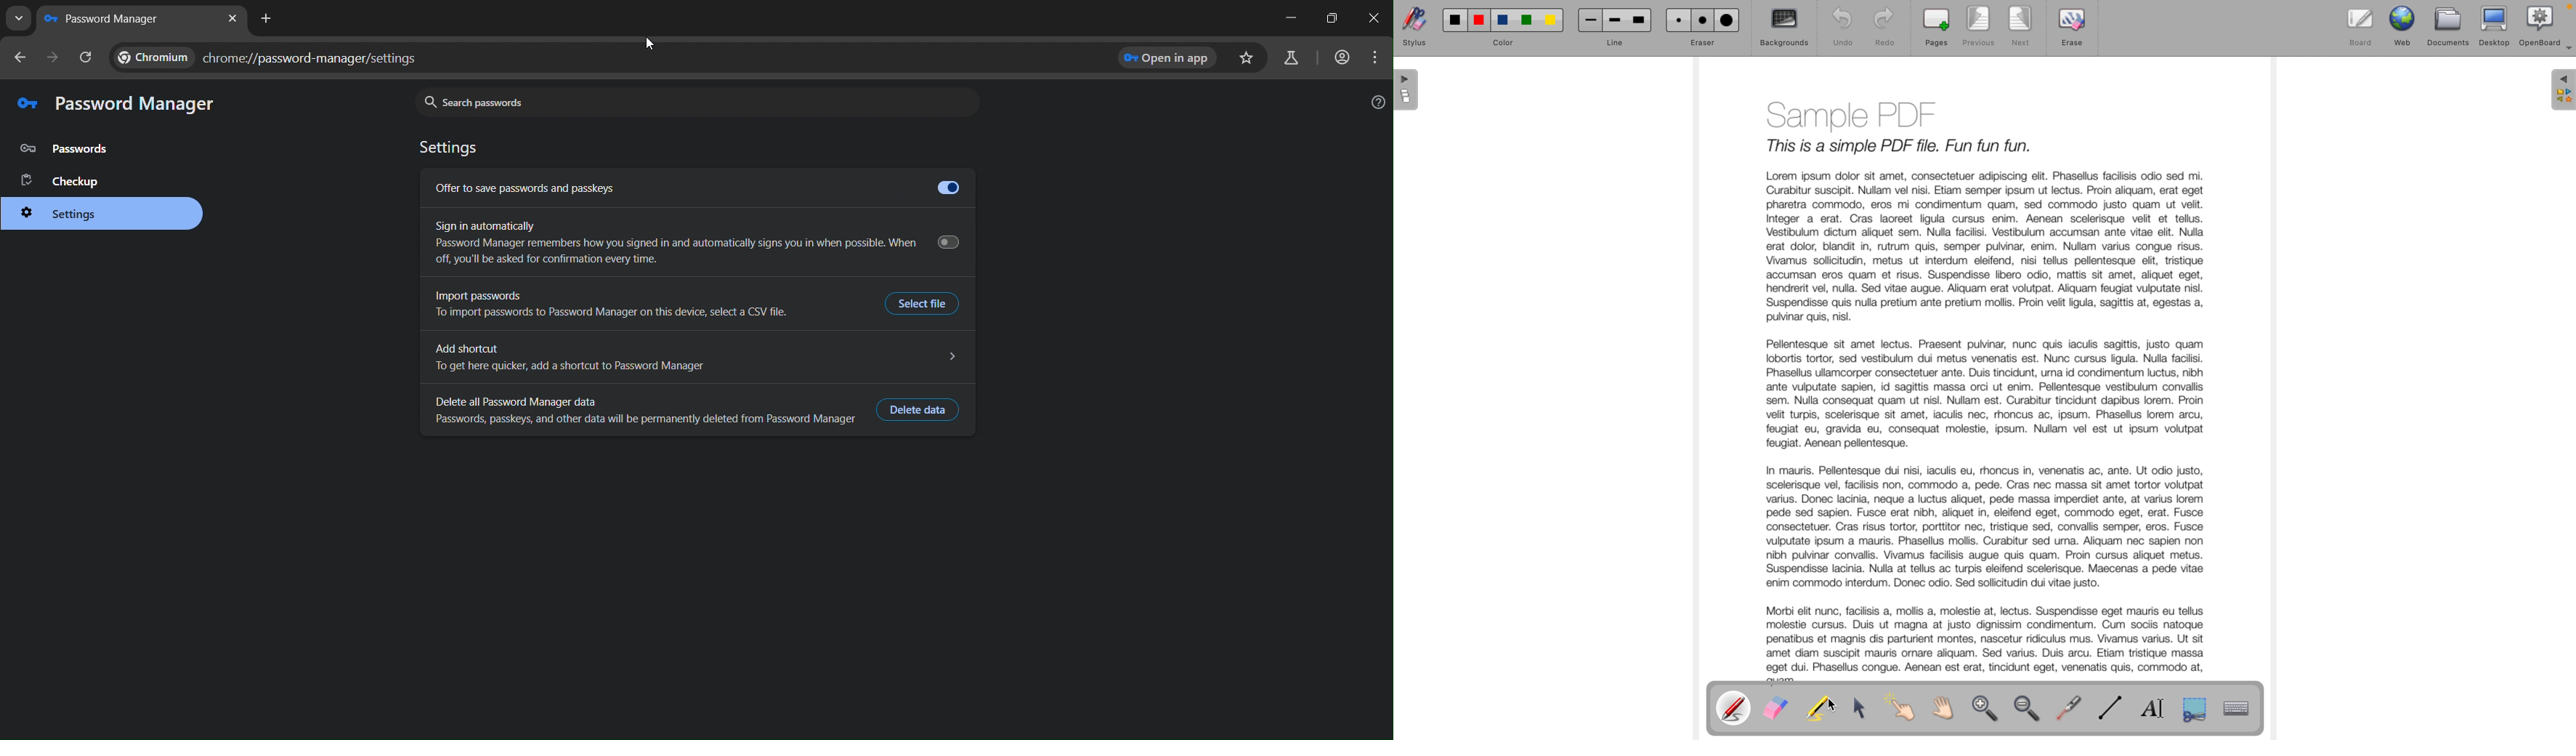 This screenshot has height=756, width=2576. Describe the element at coordinates (922, 303) in the screenshot. I see `Select file` at that location.